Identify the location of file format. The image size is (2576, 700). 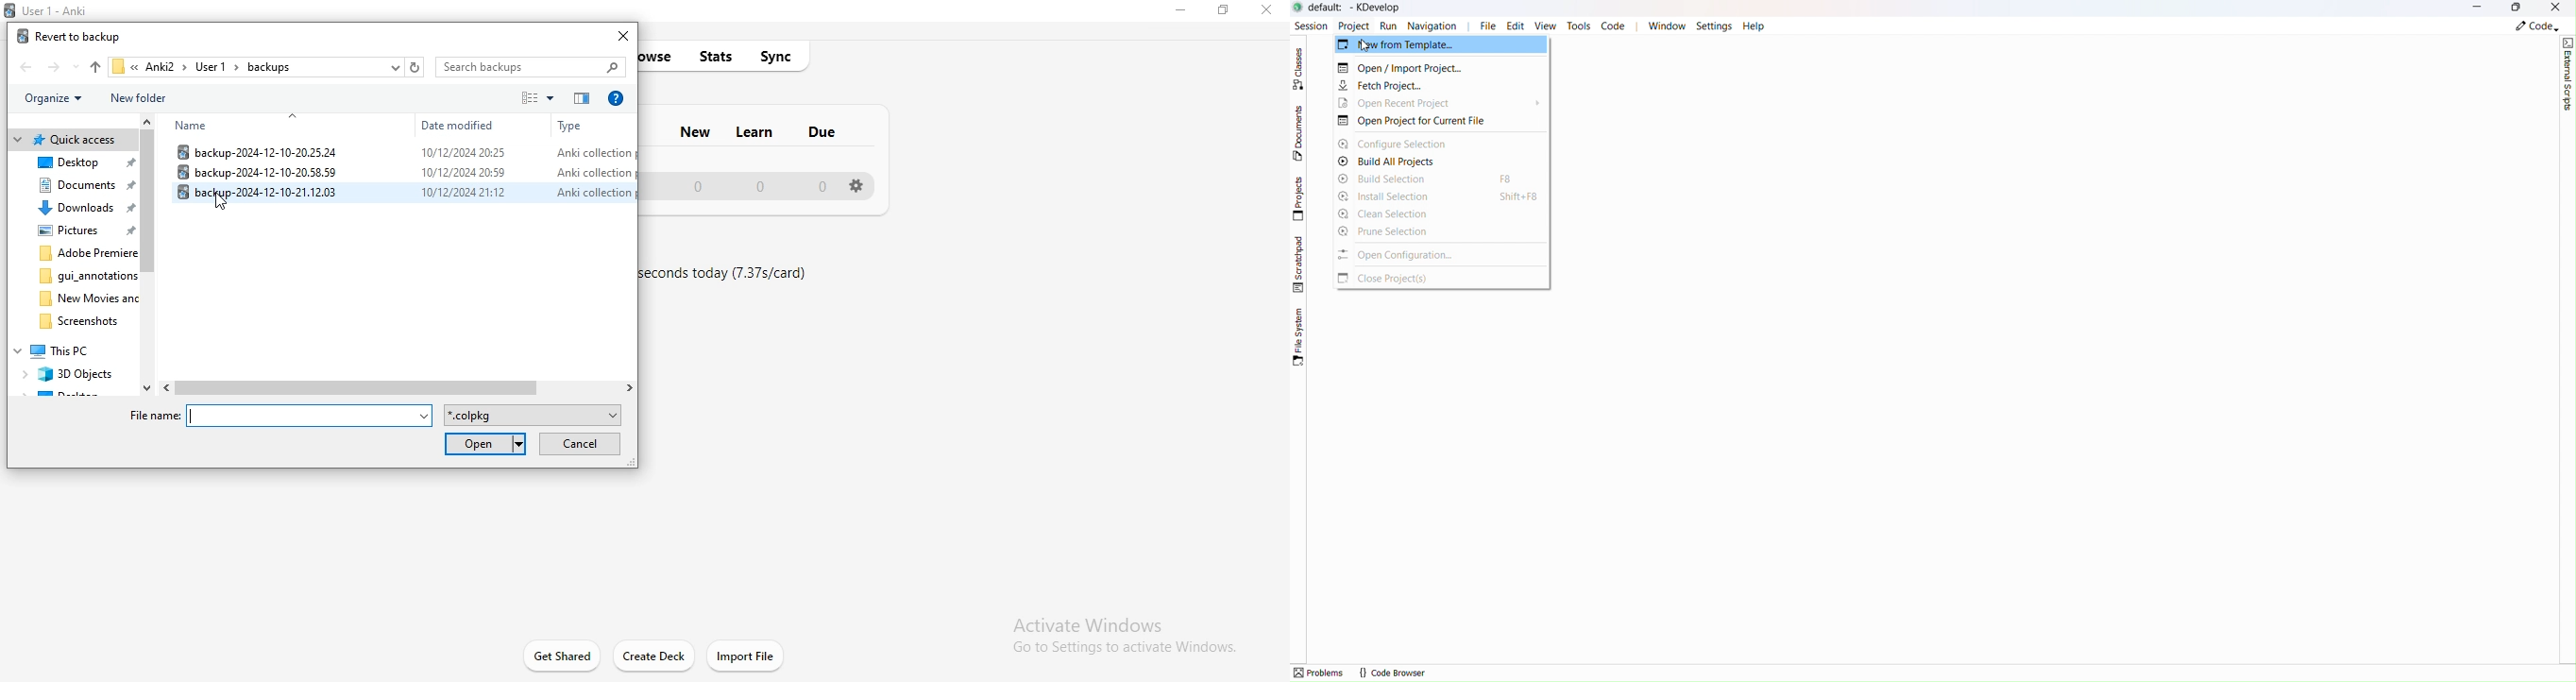
(534, 417).